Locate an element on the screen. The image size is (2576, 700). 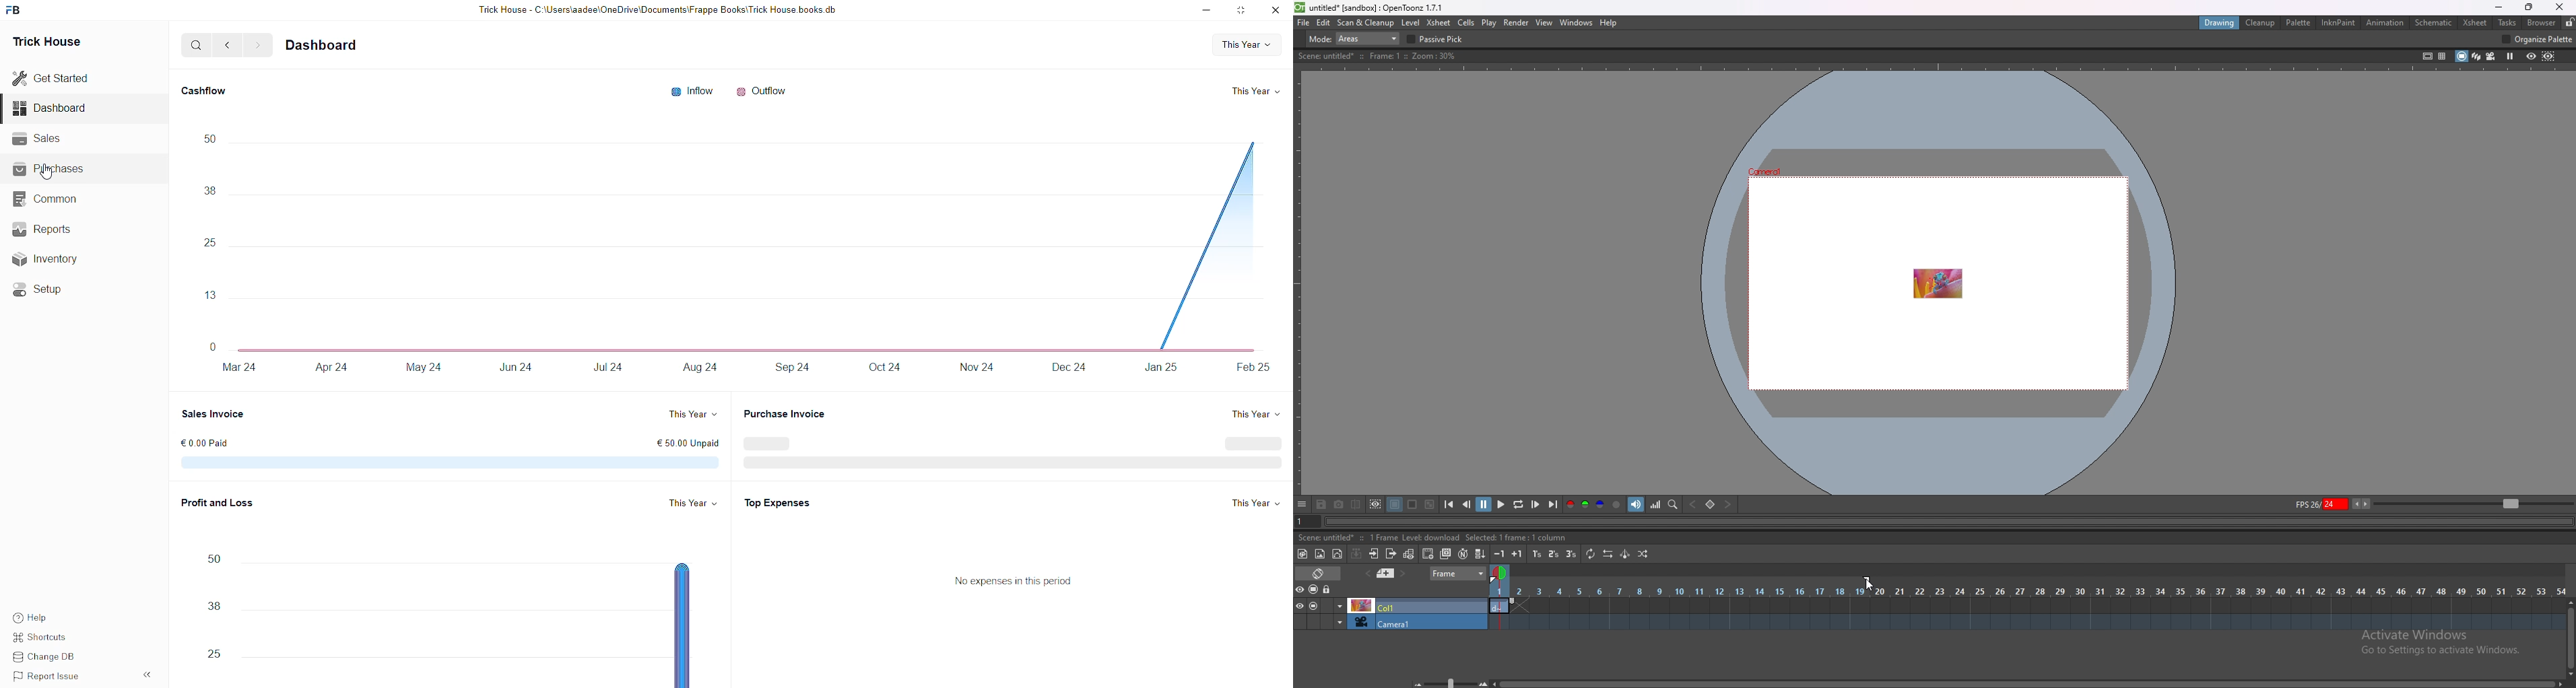
Shortcuts is located at coordinates (40, 638).